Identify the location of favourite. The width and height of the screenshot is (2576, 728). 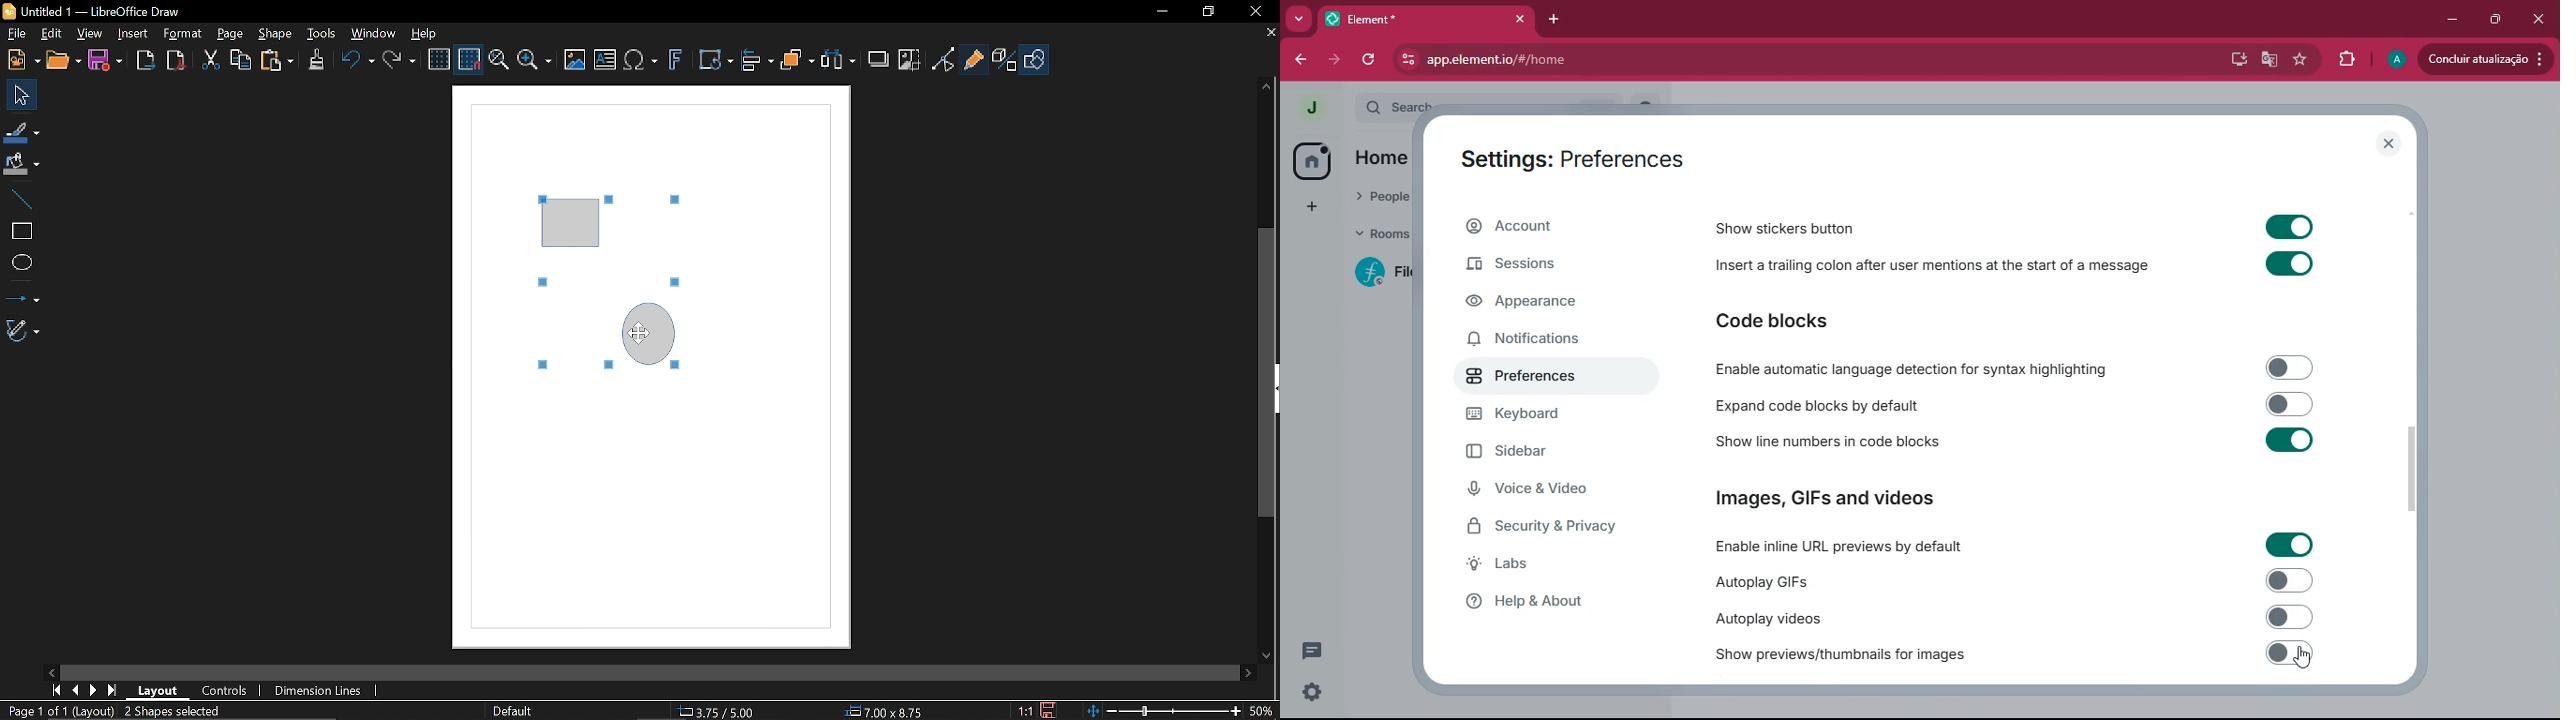
(2299, 60).